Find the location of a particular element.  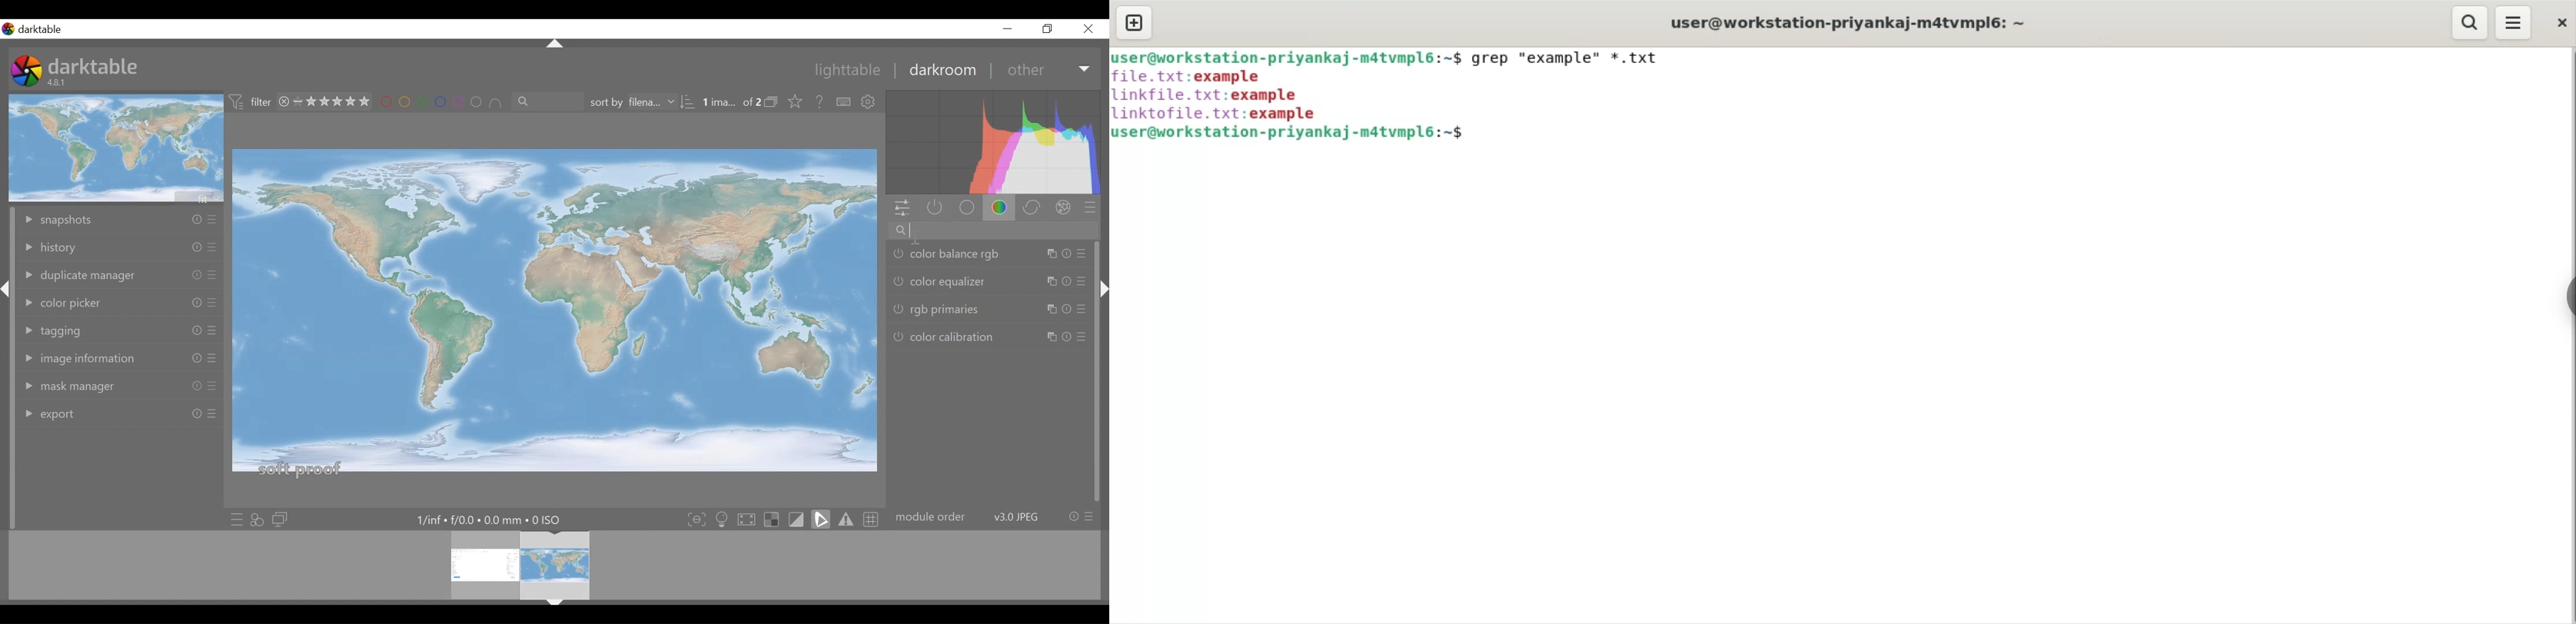

search module by name or tag is located at coordinates (991, 232).